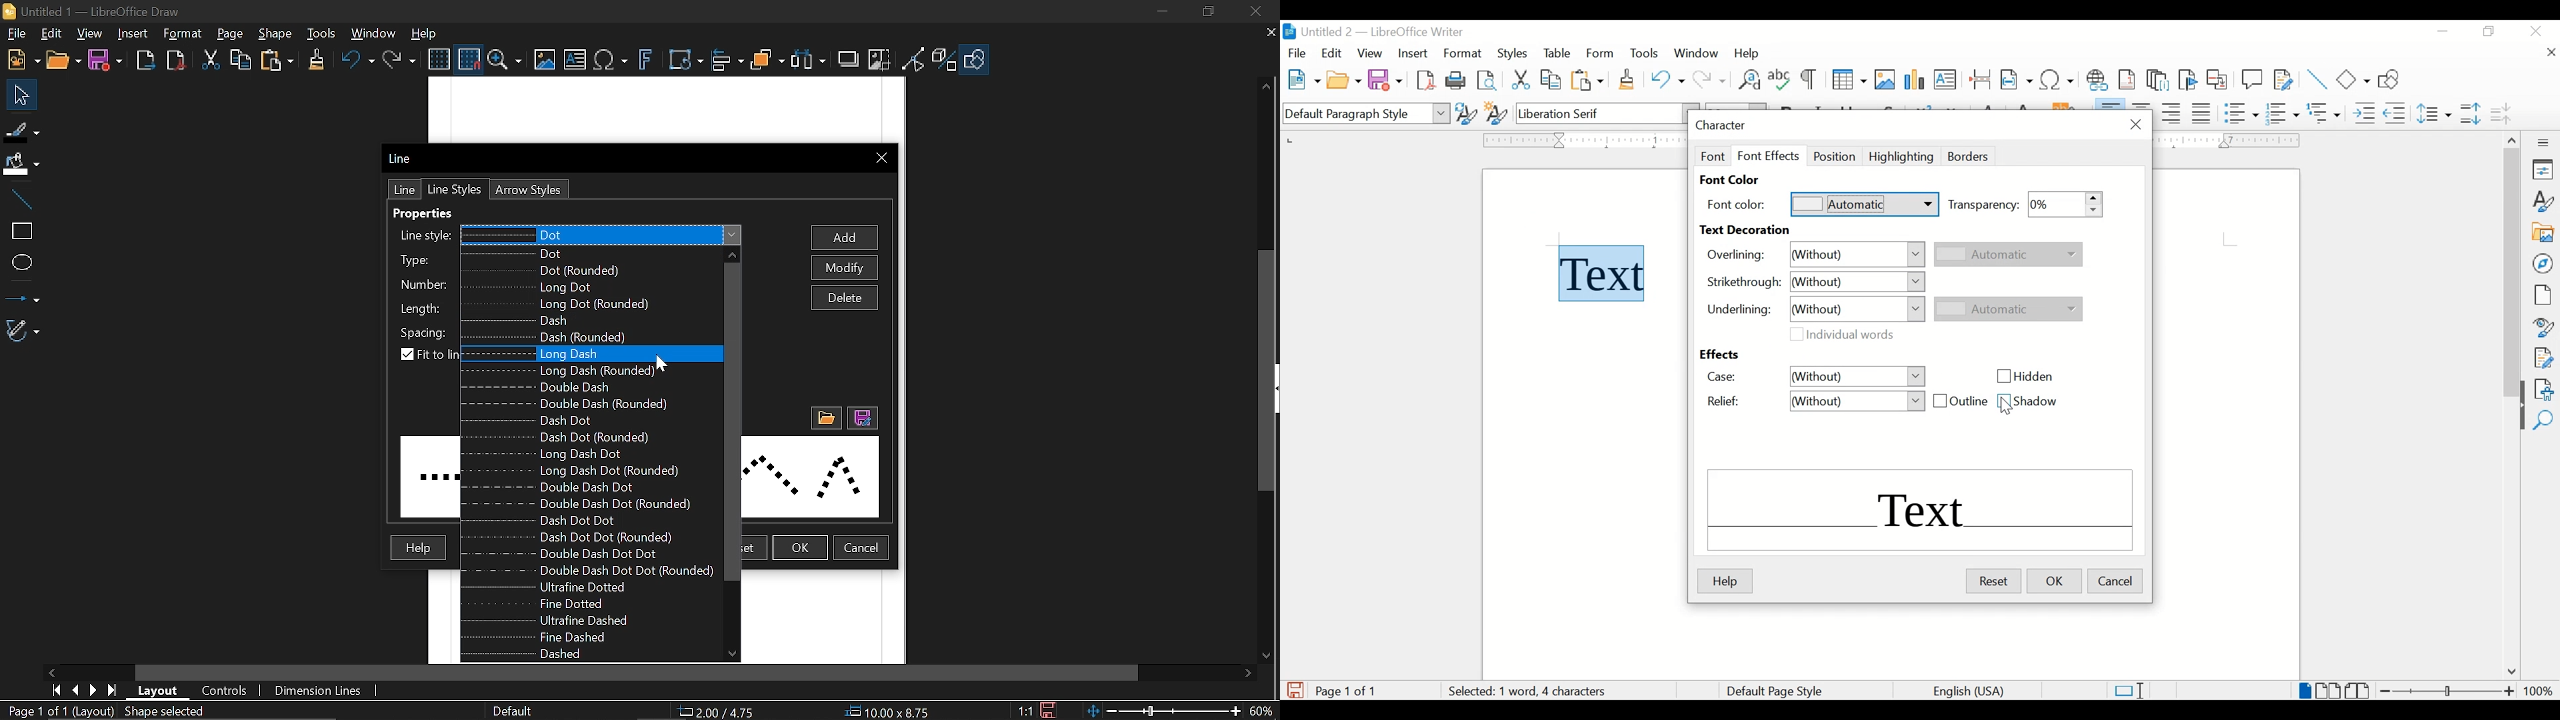 The width and height of the screenshot is (2576, 728). Describe the element at coordinates (1768, 155) in the screenshot. I see `font effect tab selected` at that location.